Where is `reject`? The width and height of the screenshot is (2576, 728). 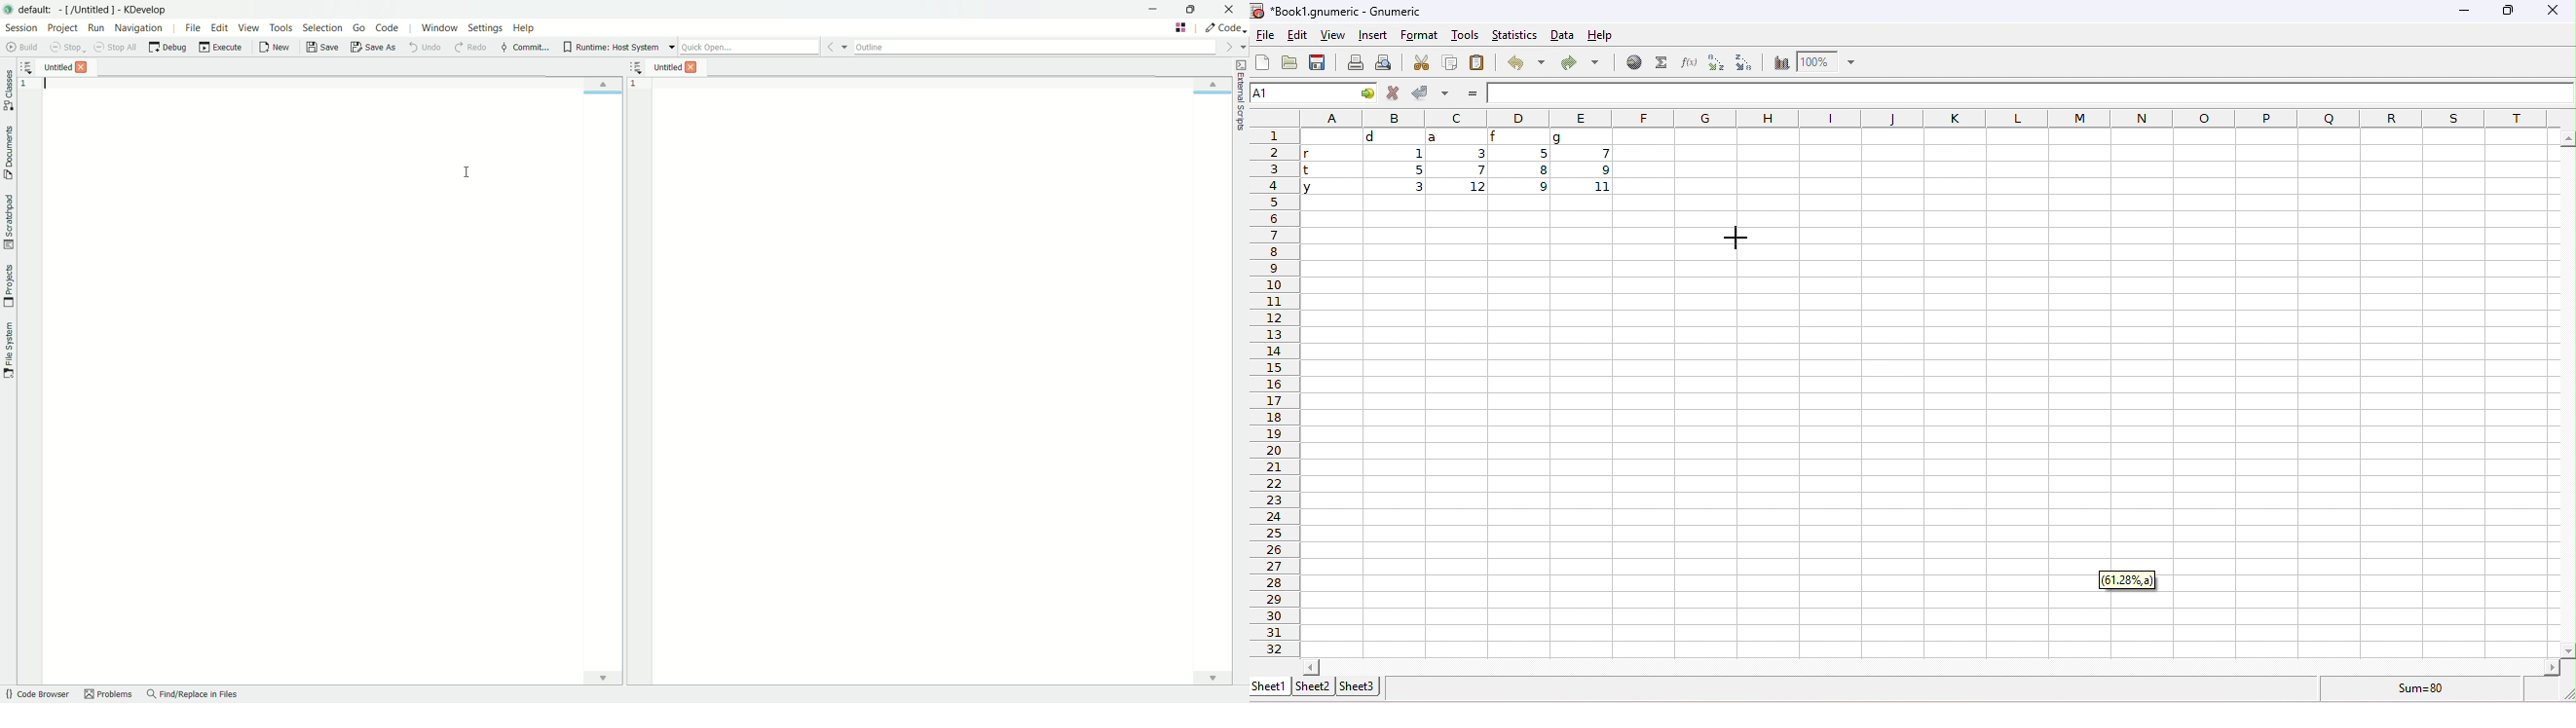
reject is located at coordinates (1392, 92).